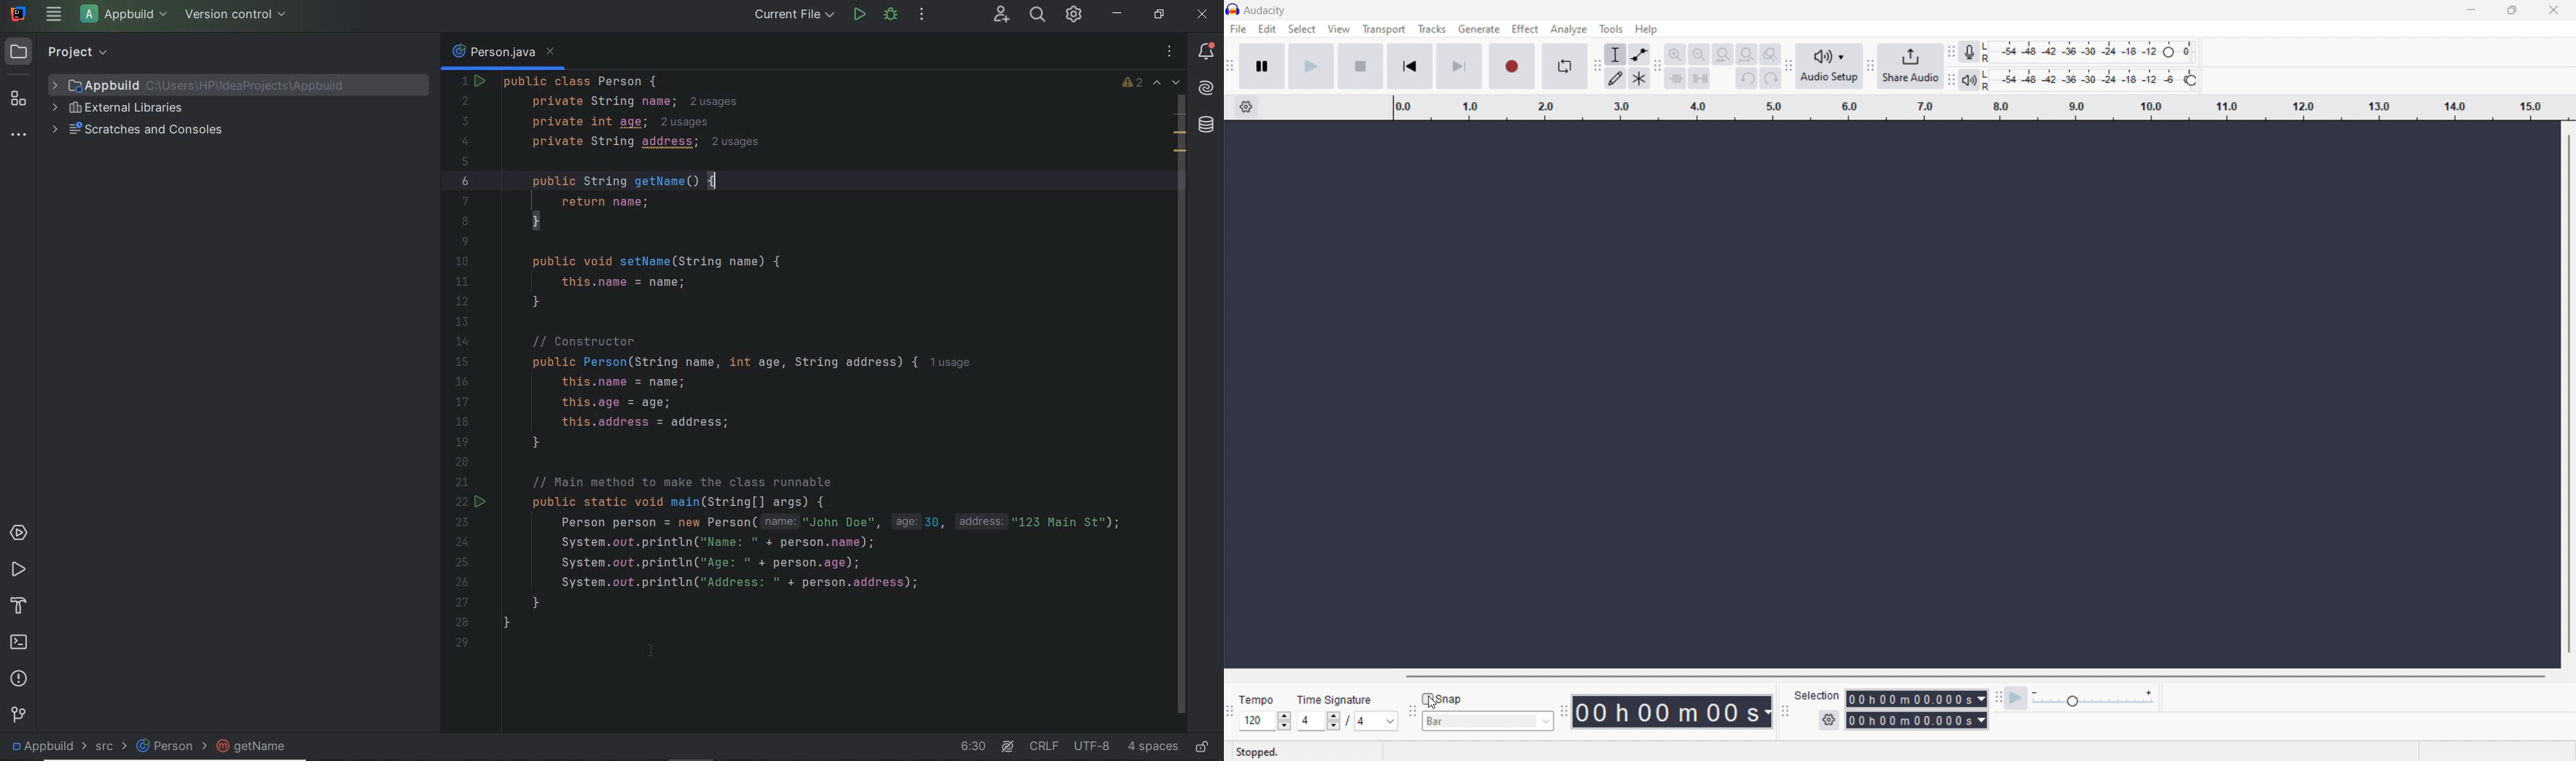 This screenshot has width=2576, height=784. Describe the element at coordinates (2091, 80) in the screenshot. I see `playback meter` at that location.